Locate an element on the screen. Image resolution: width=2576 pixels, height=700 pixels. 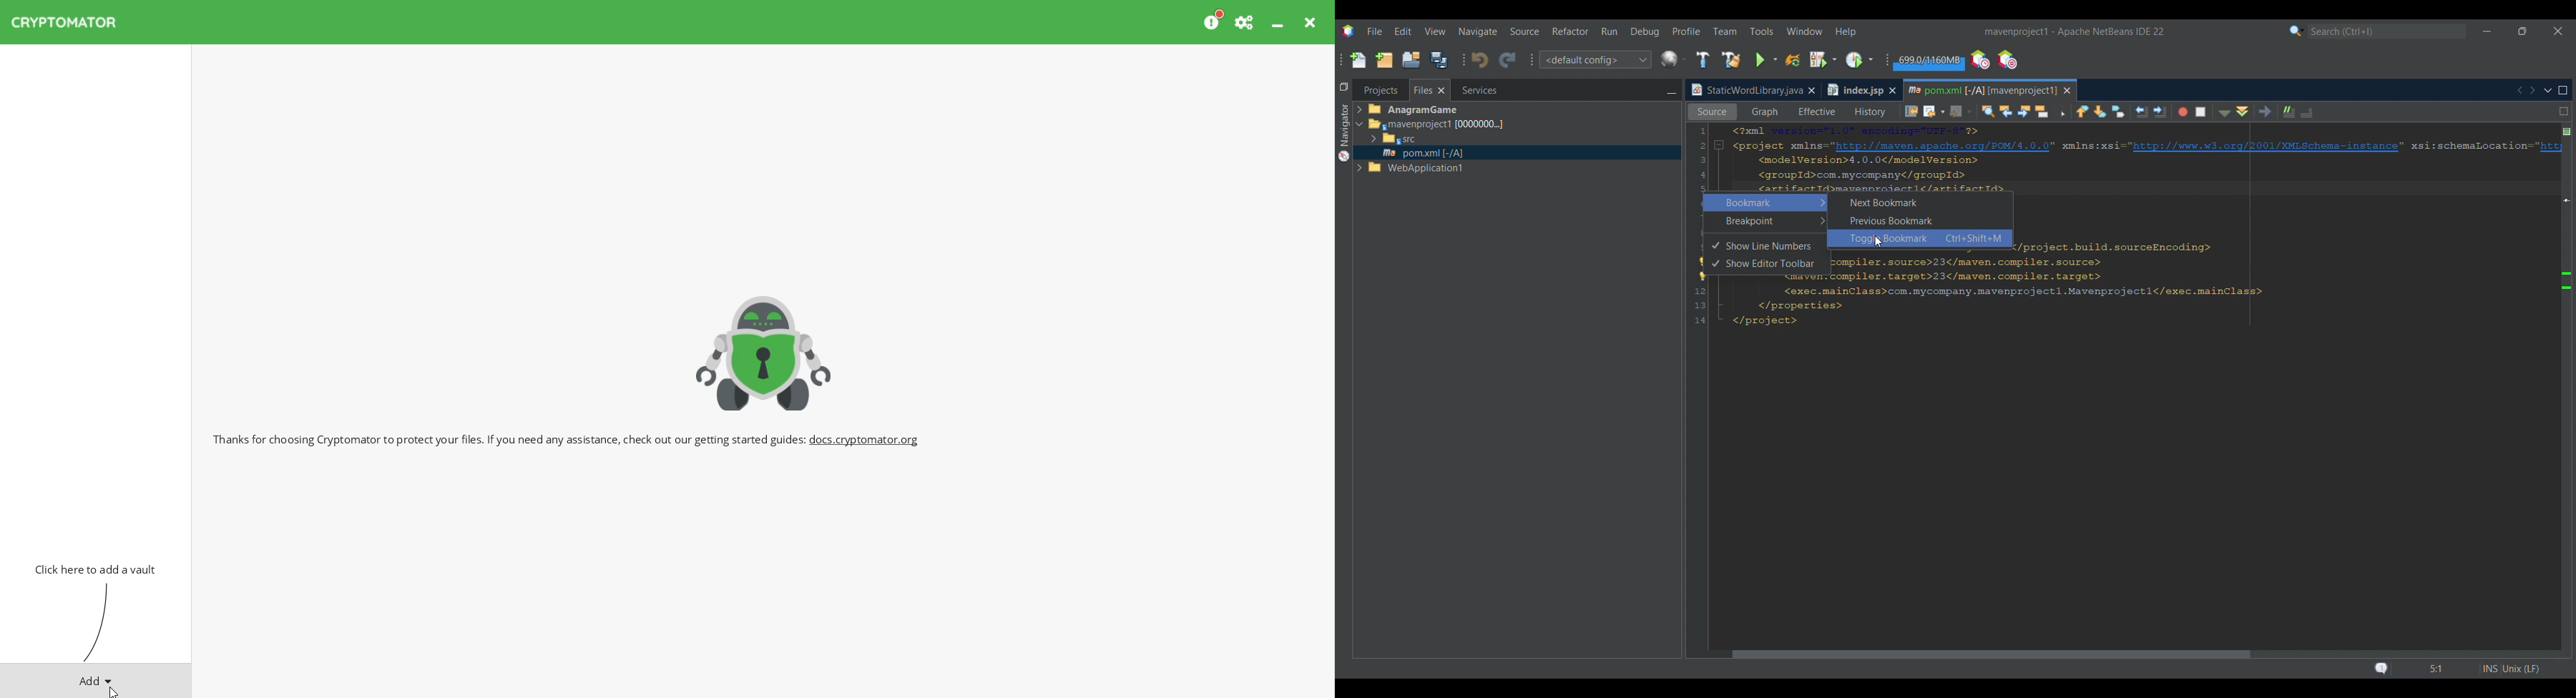
Debug menu is located at coordinates (1645, 32).